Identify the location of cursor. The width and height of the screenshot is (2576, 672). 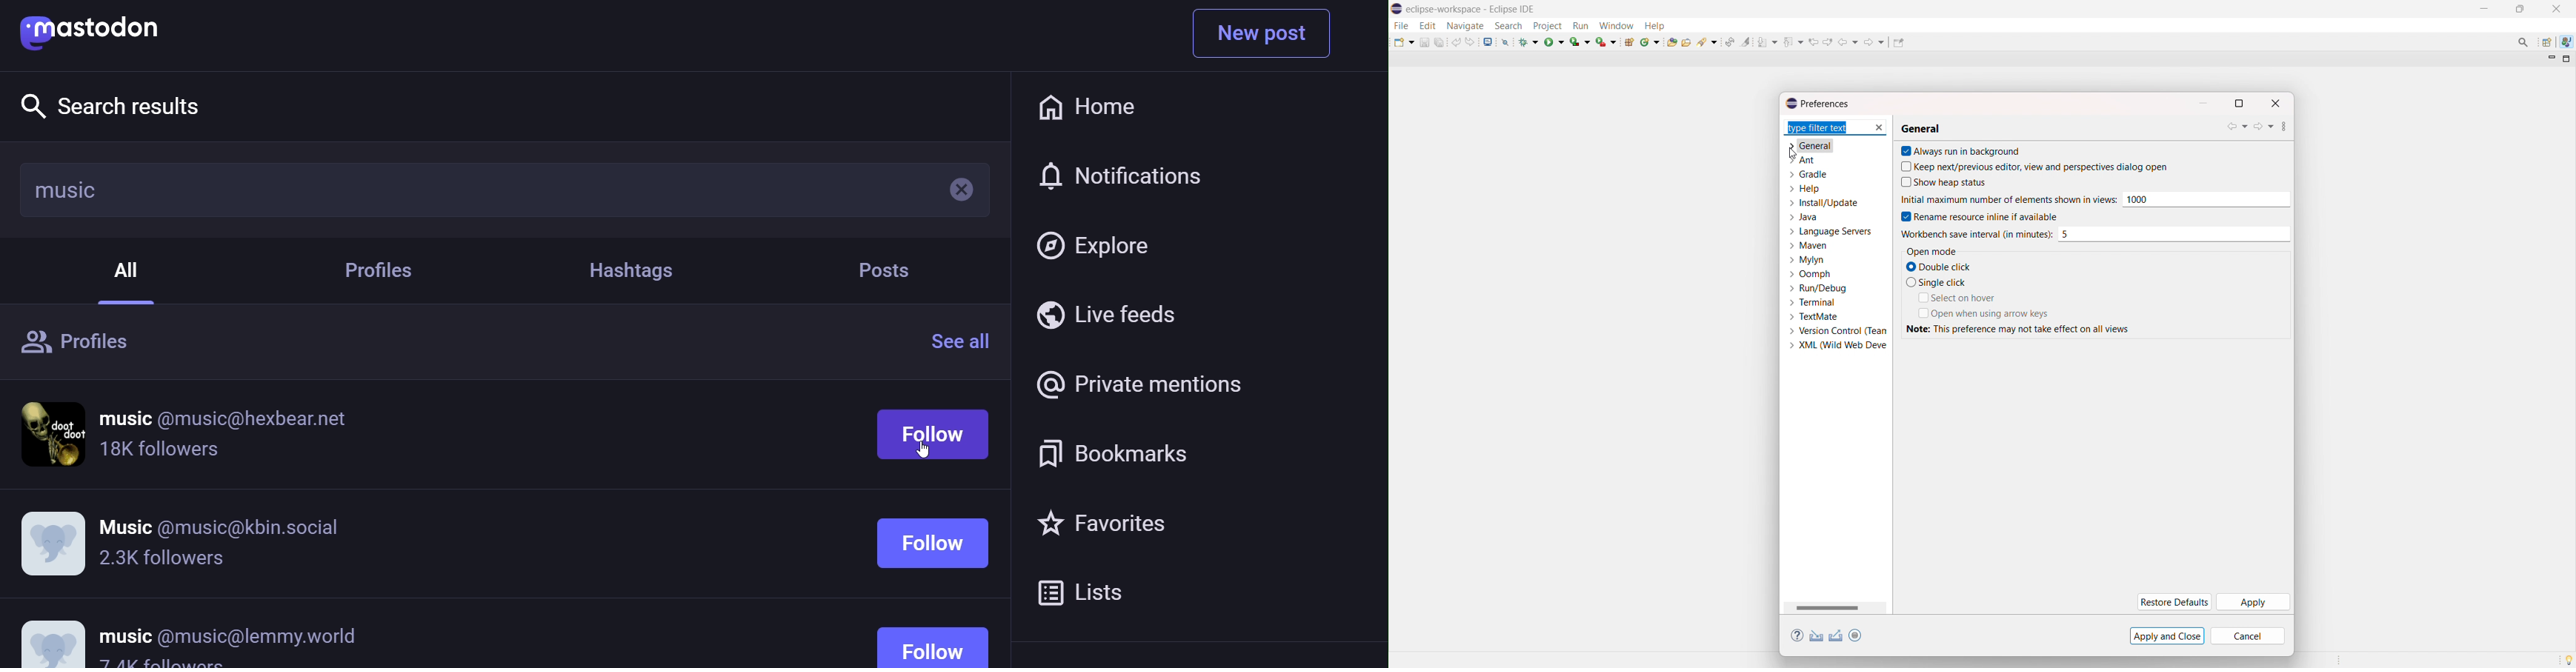
(933, 454).